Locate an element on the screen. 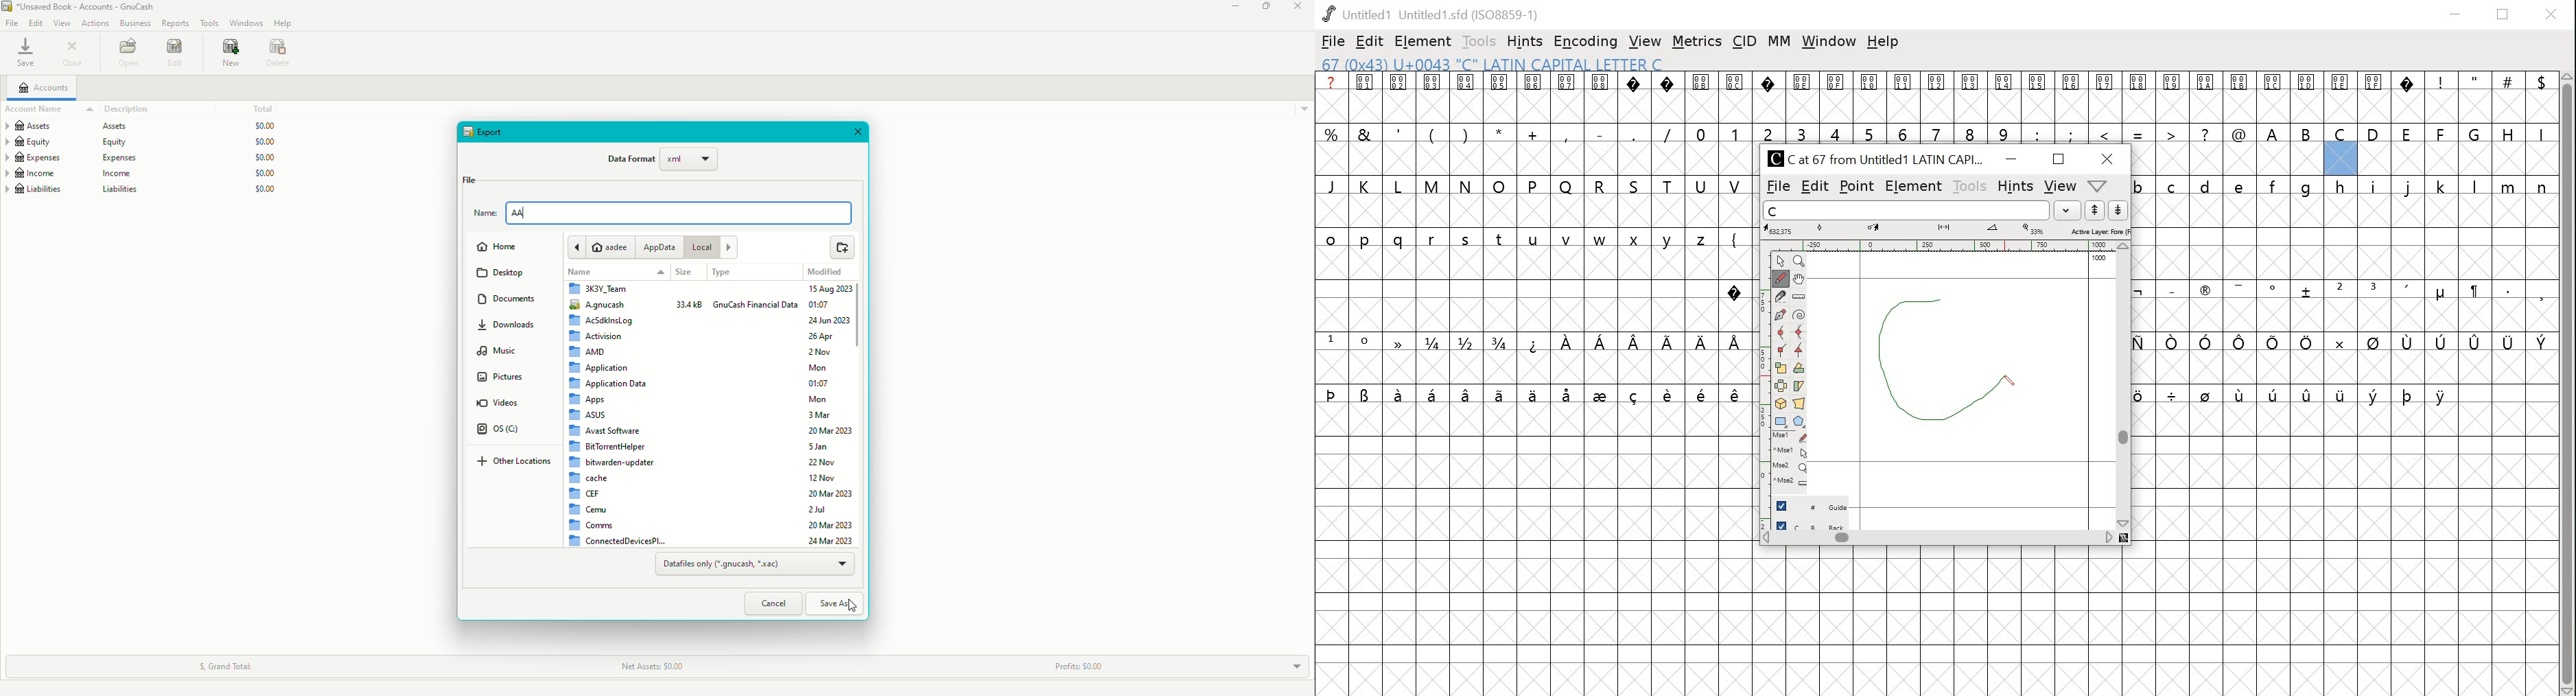  AppData is located at coordinates (659, 247).